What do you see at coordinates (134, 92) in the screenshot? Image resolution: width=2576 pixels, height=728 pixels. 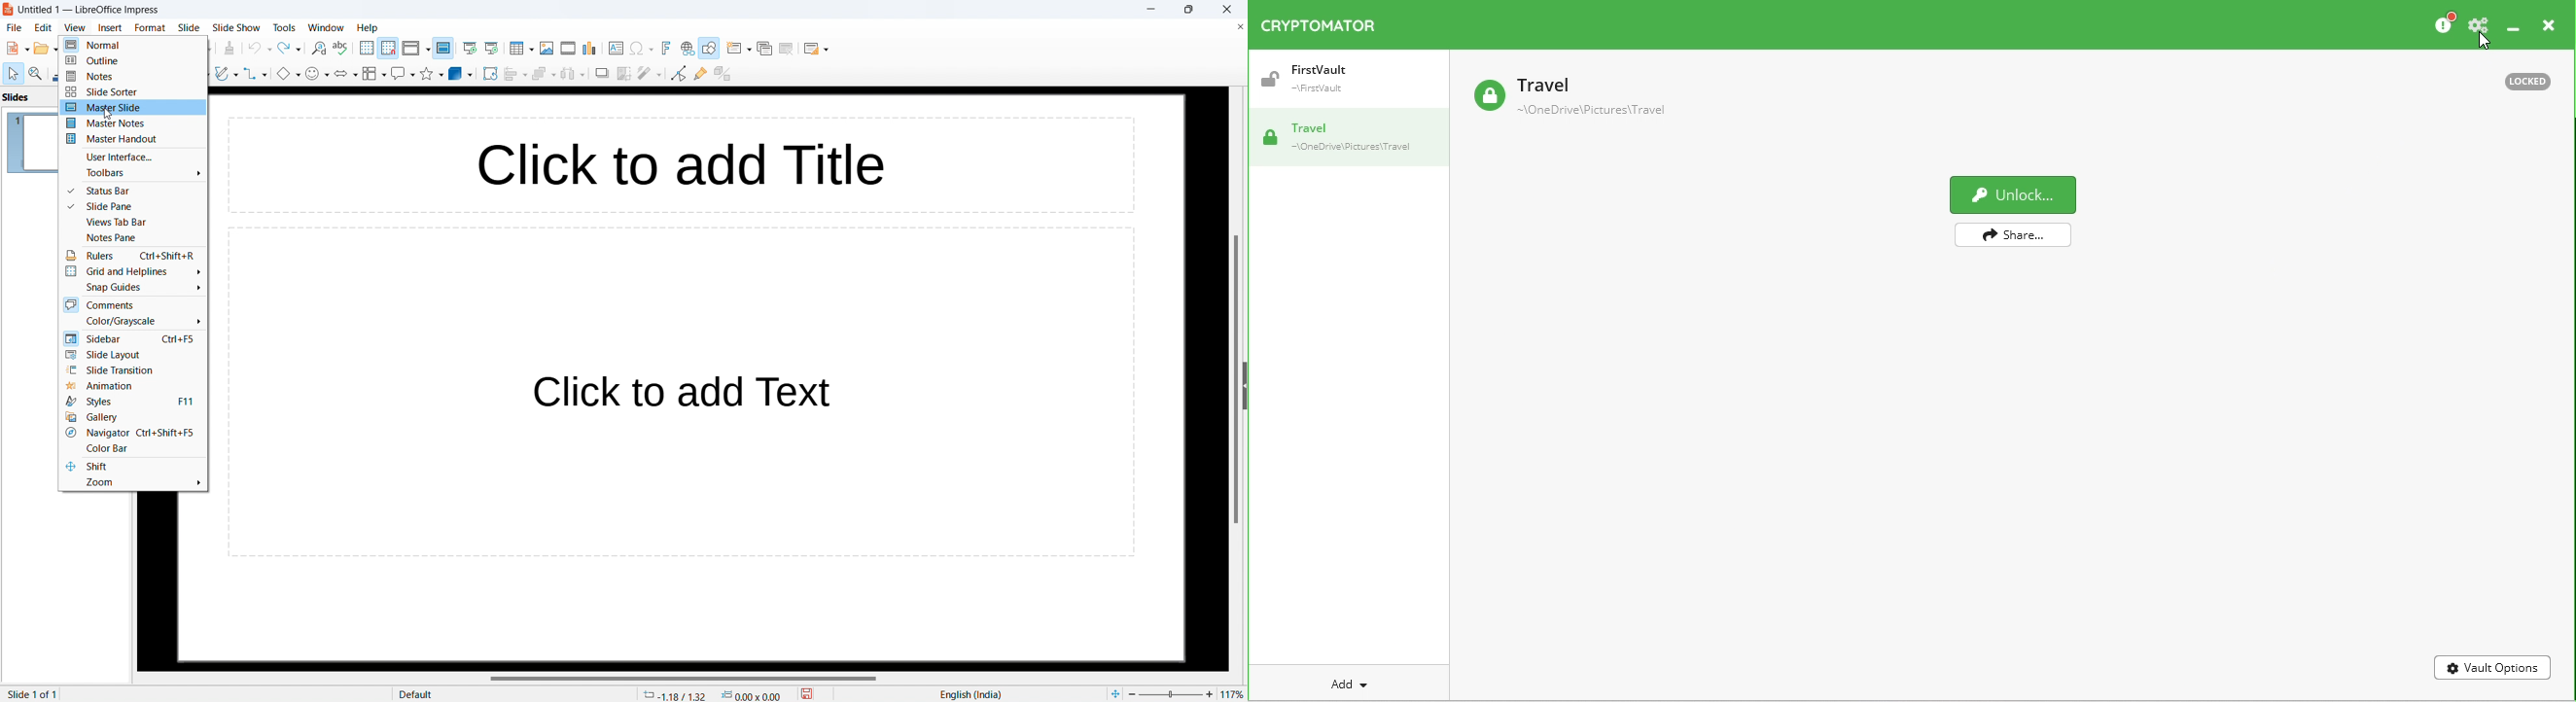 I see `slide sorter` at bounding box center [134, 92].